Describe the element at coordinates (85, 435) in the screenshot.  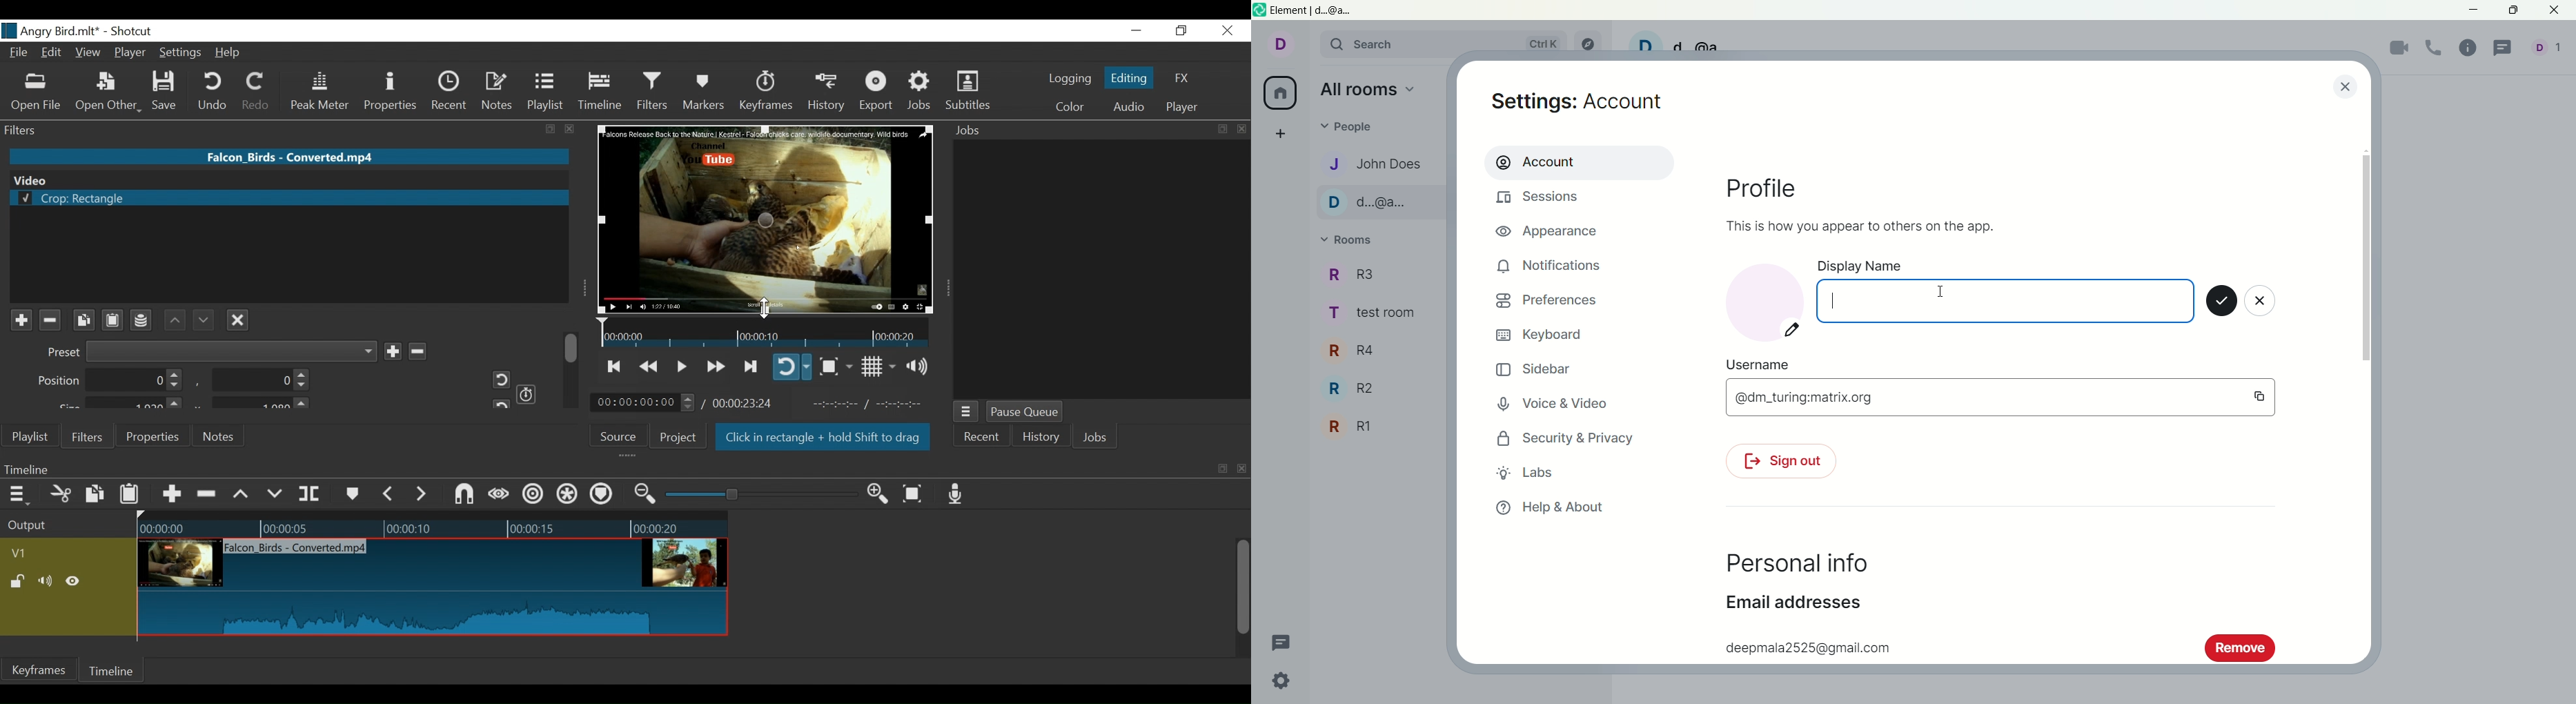
I see `Filters` at that location.